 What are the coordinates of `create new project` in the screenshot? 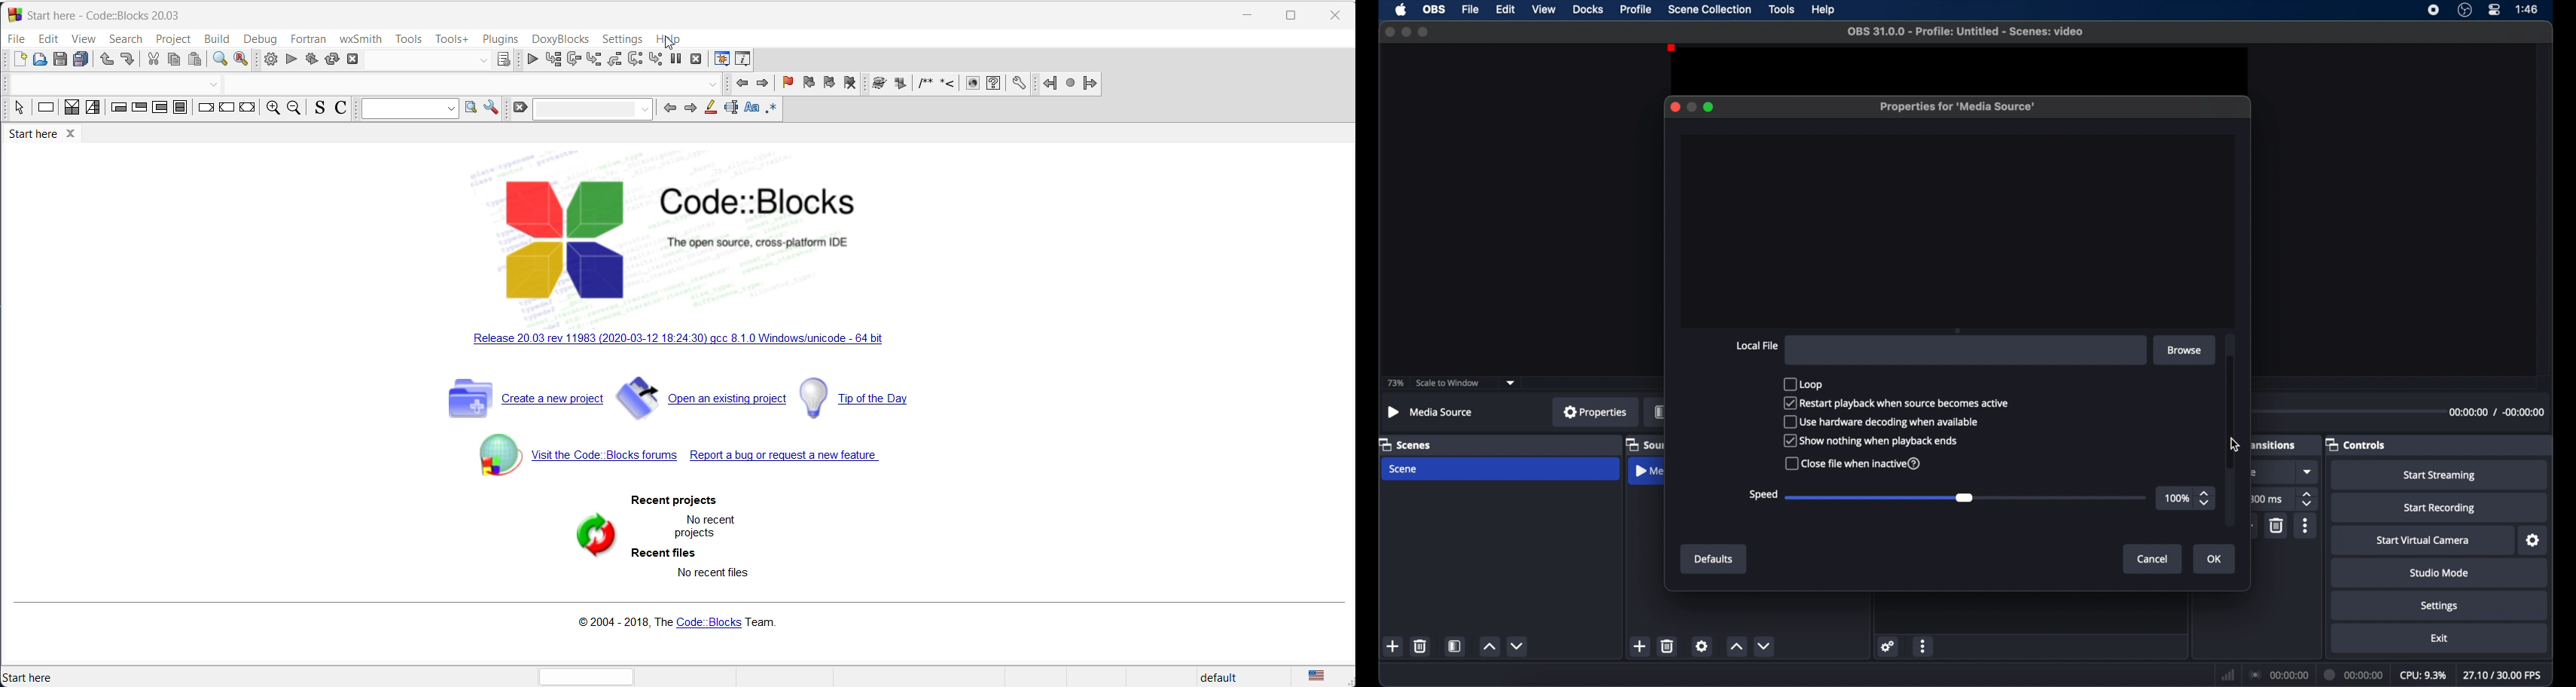 It's located at (507, 398).